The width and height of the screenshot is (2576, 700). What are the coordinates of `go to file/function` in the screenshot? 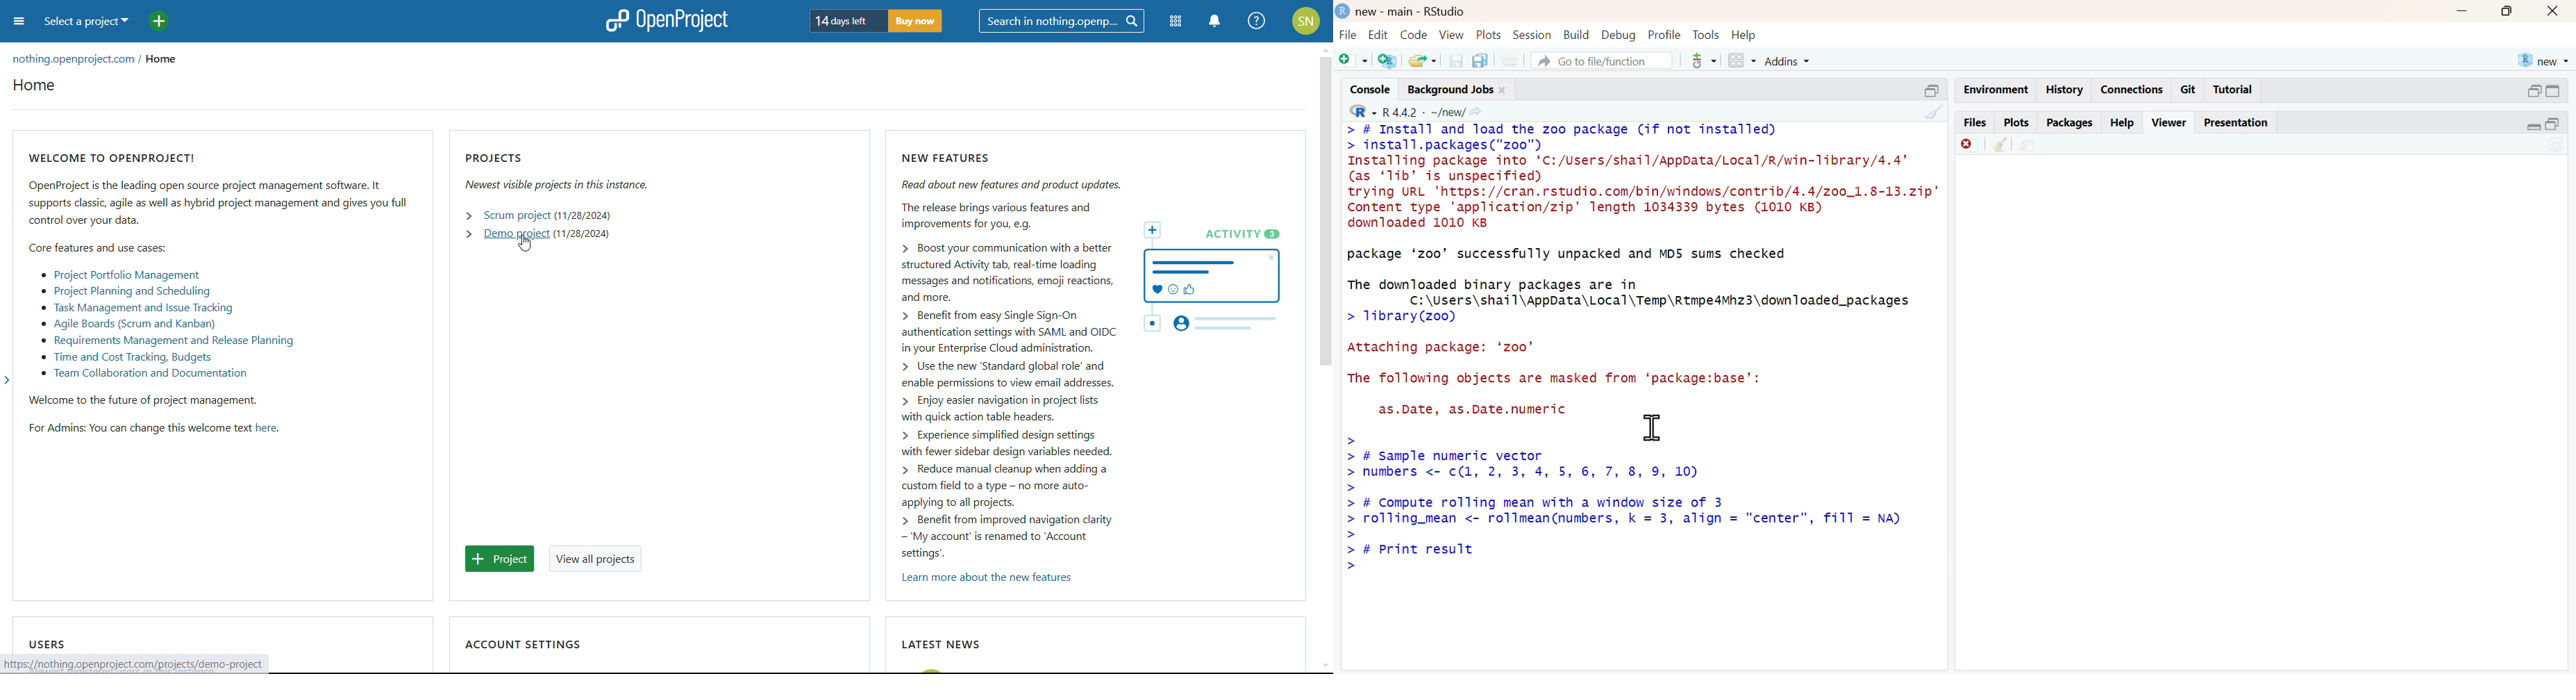 It's located at (1601, 60).